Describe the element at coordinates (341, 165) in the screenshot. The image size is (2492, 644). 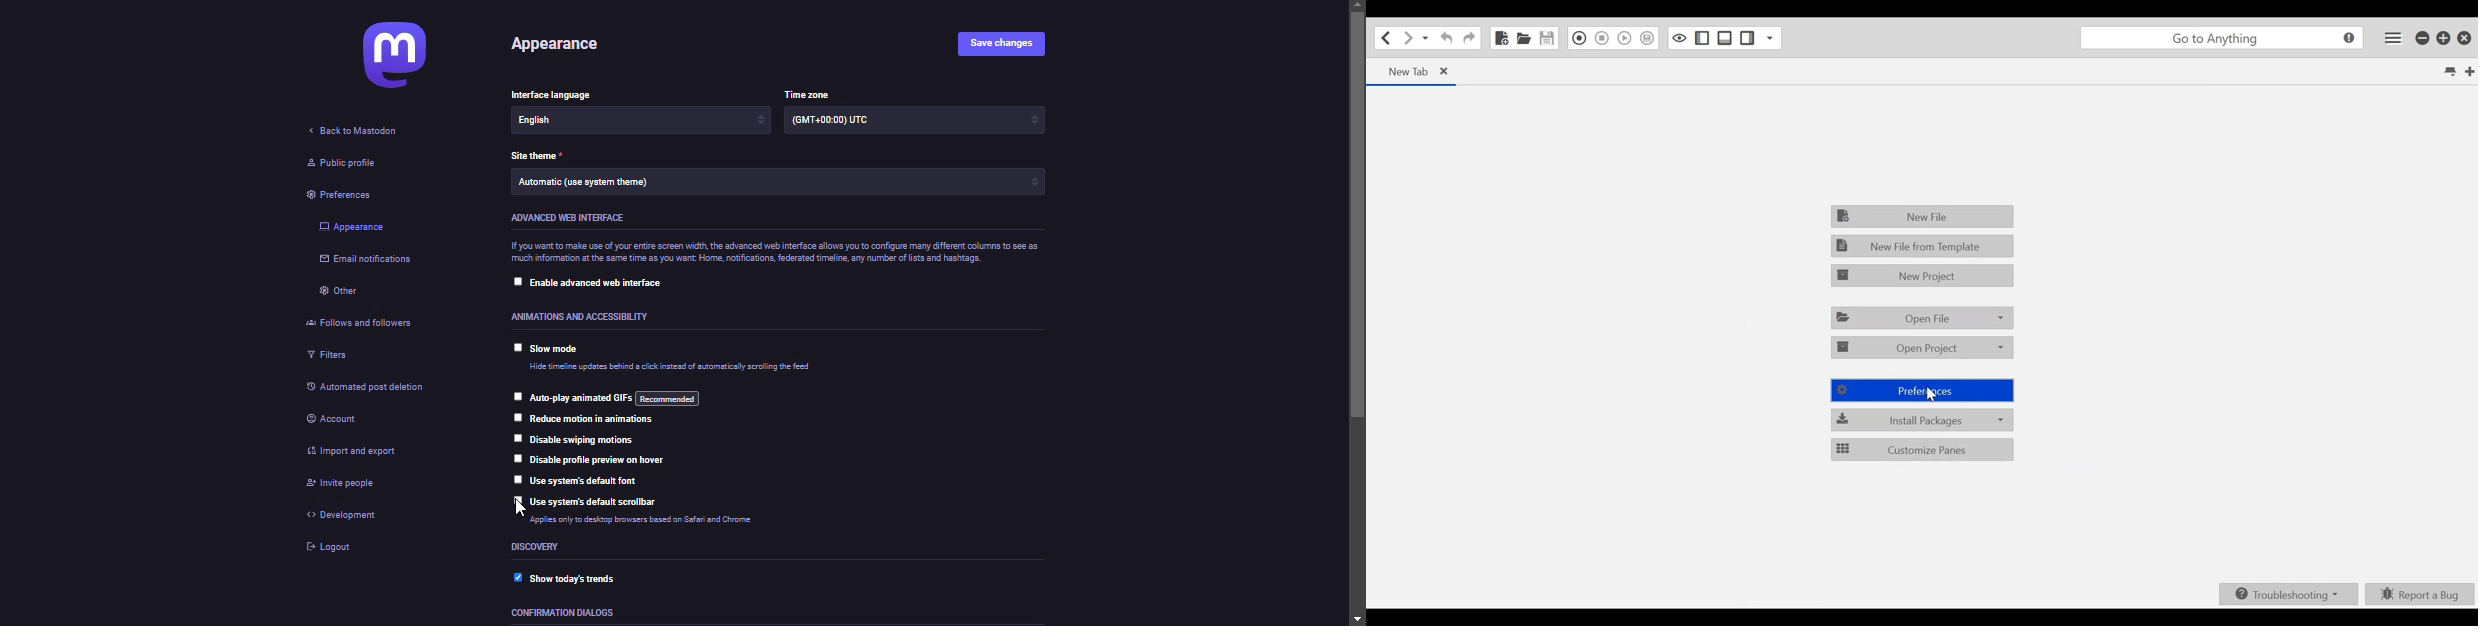
I see `public profile` at that location.